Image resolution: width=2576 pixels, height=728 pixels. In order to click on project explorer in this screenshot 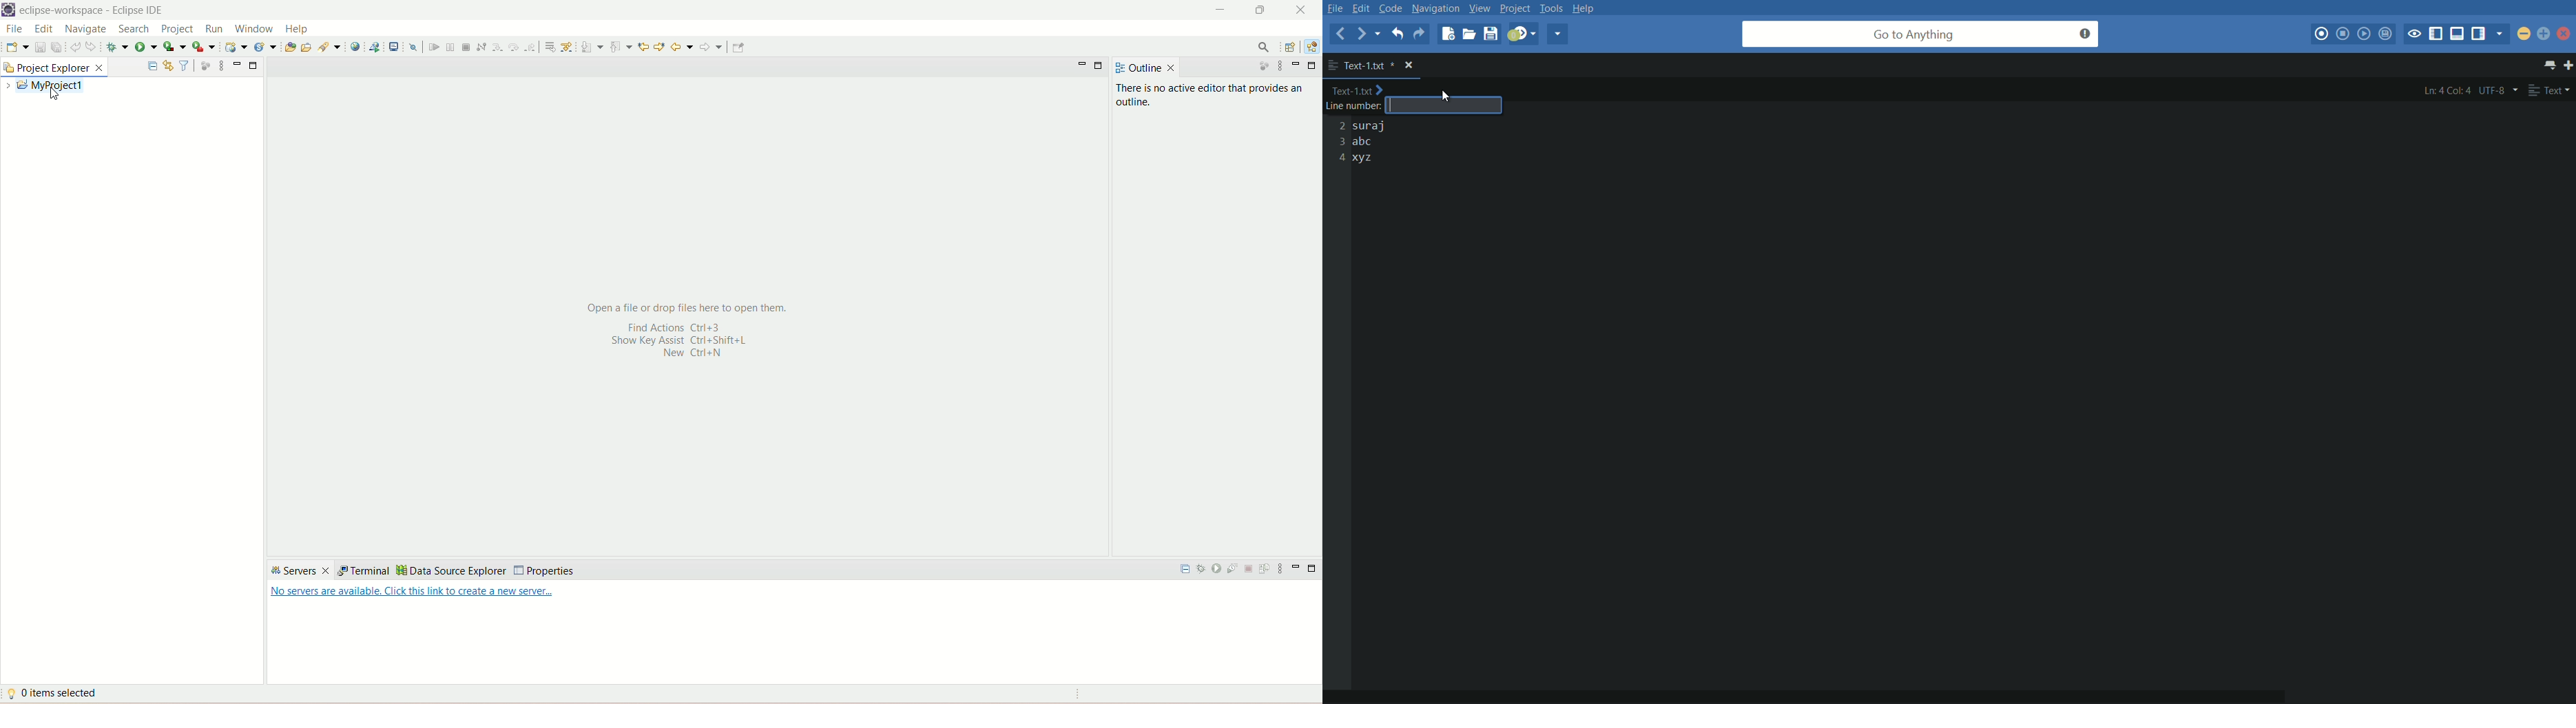, I will do `click(57, 68)`.